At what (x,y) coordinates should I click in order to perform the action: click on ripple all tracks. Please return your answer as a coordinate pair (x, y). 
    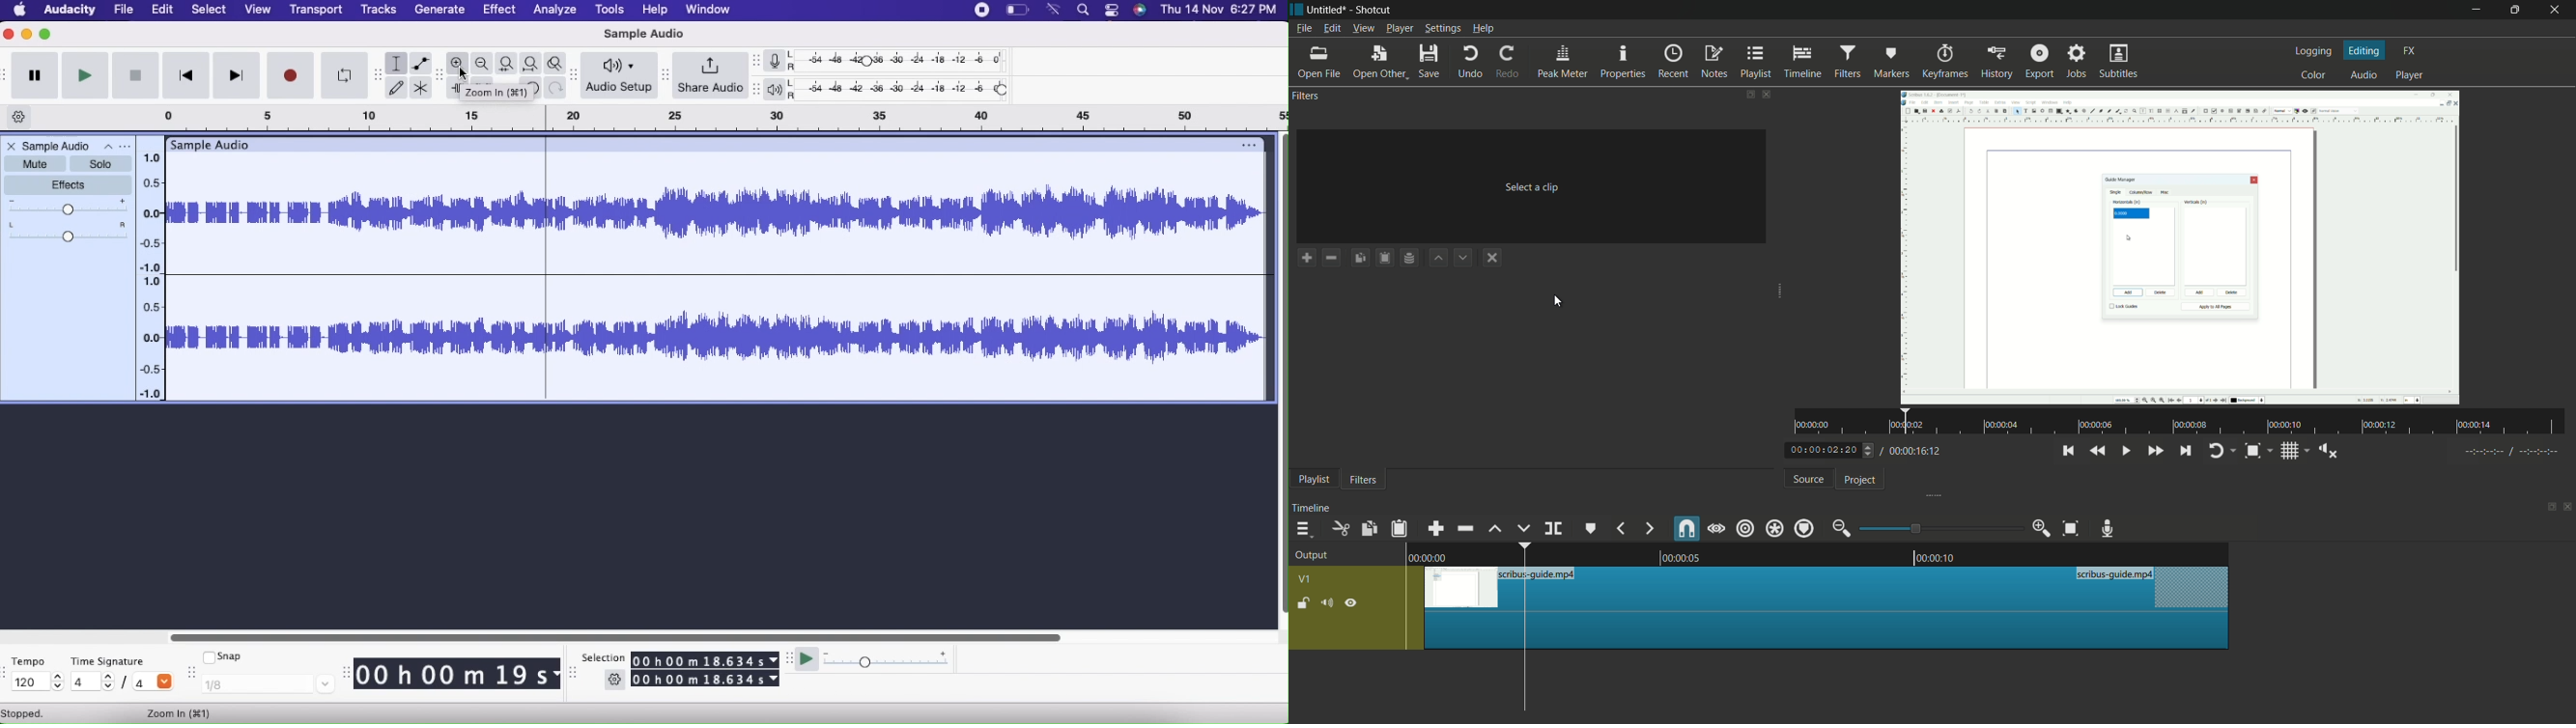
    Looking at the image, I should click on (1774, 528).